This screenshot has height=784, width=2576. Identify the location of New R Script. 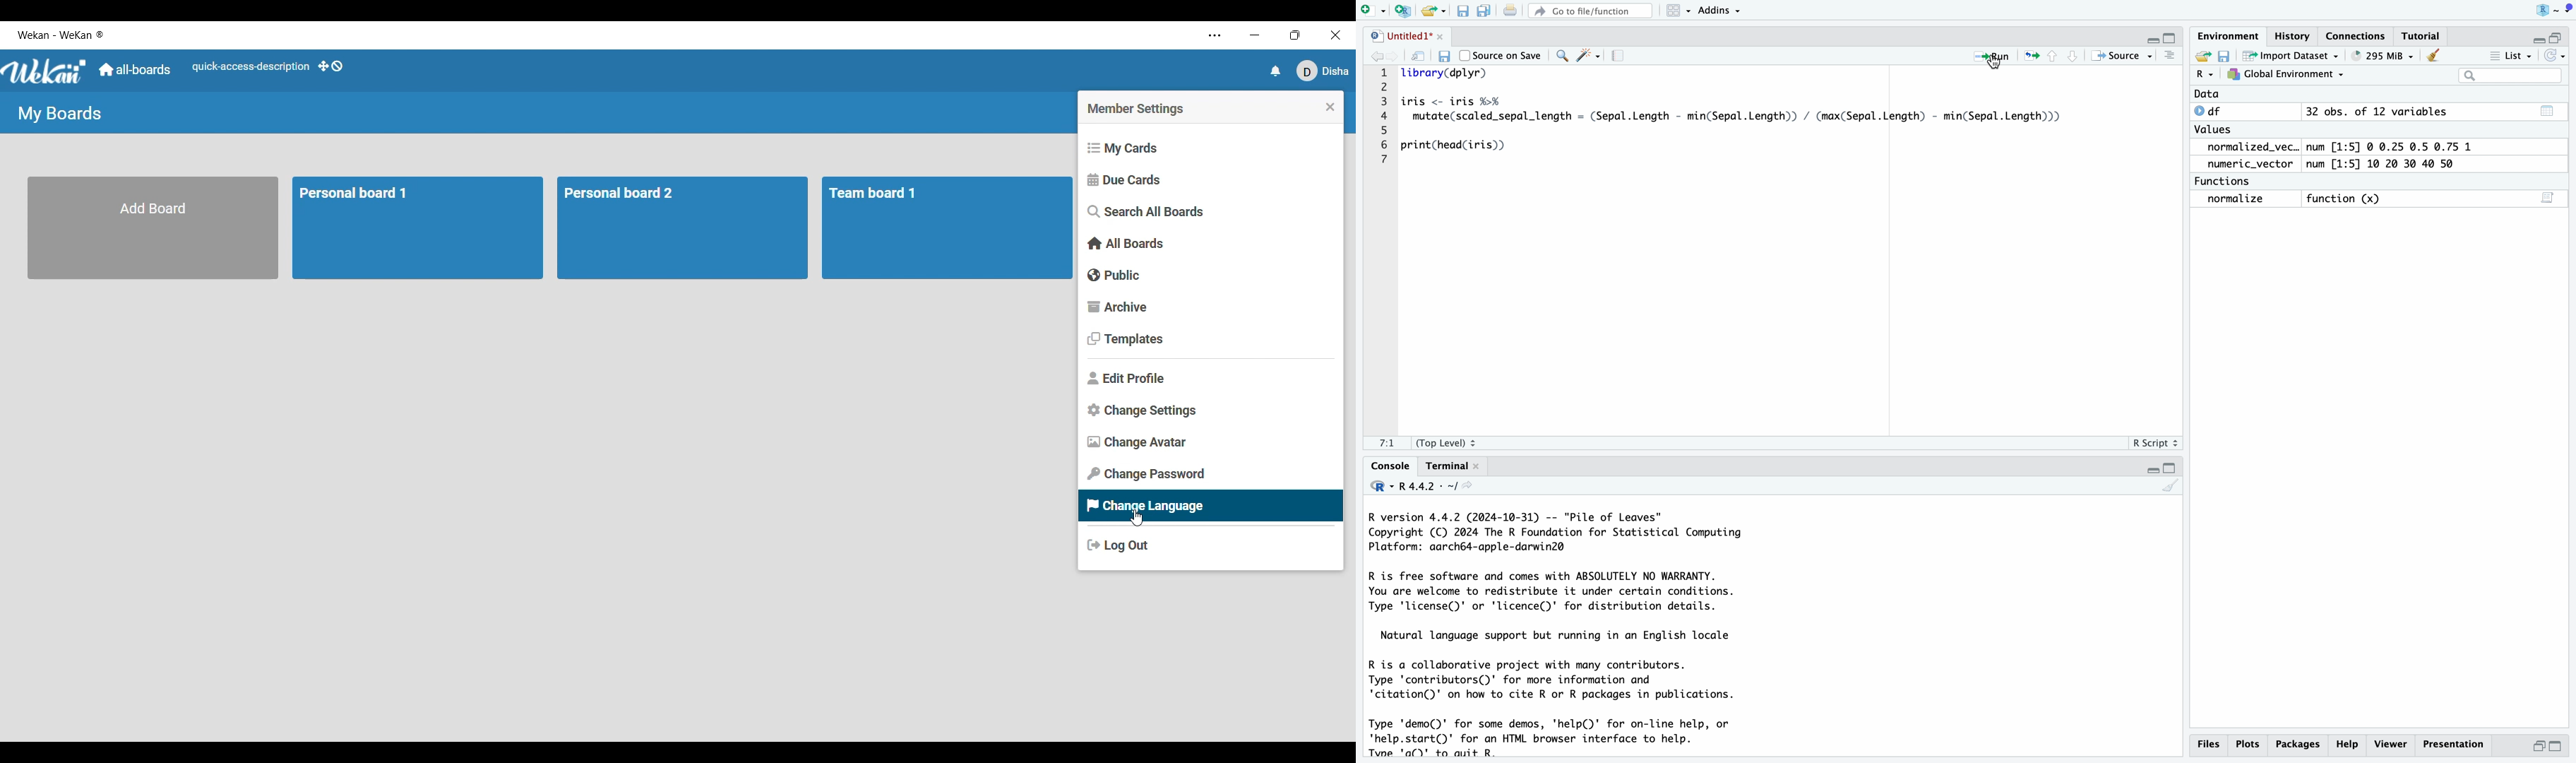
(1402, 11).